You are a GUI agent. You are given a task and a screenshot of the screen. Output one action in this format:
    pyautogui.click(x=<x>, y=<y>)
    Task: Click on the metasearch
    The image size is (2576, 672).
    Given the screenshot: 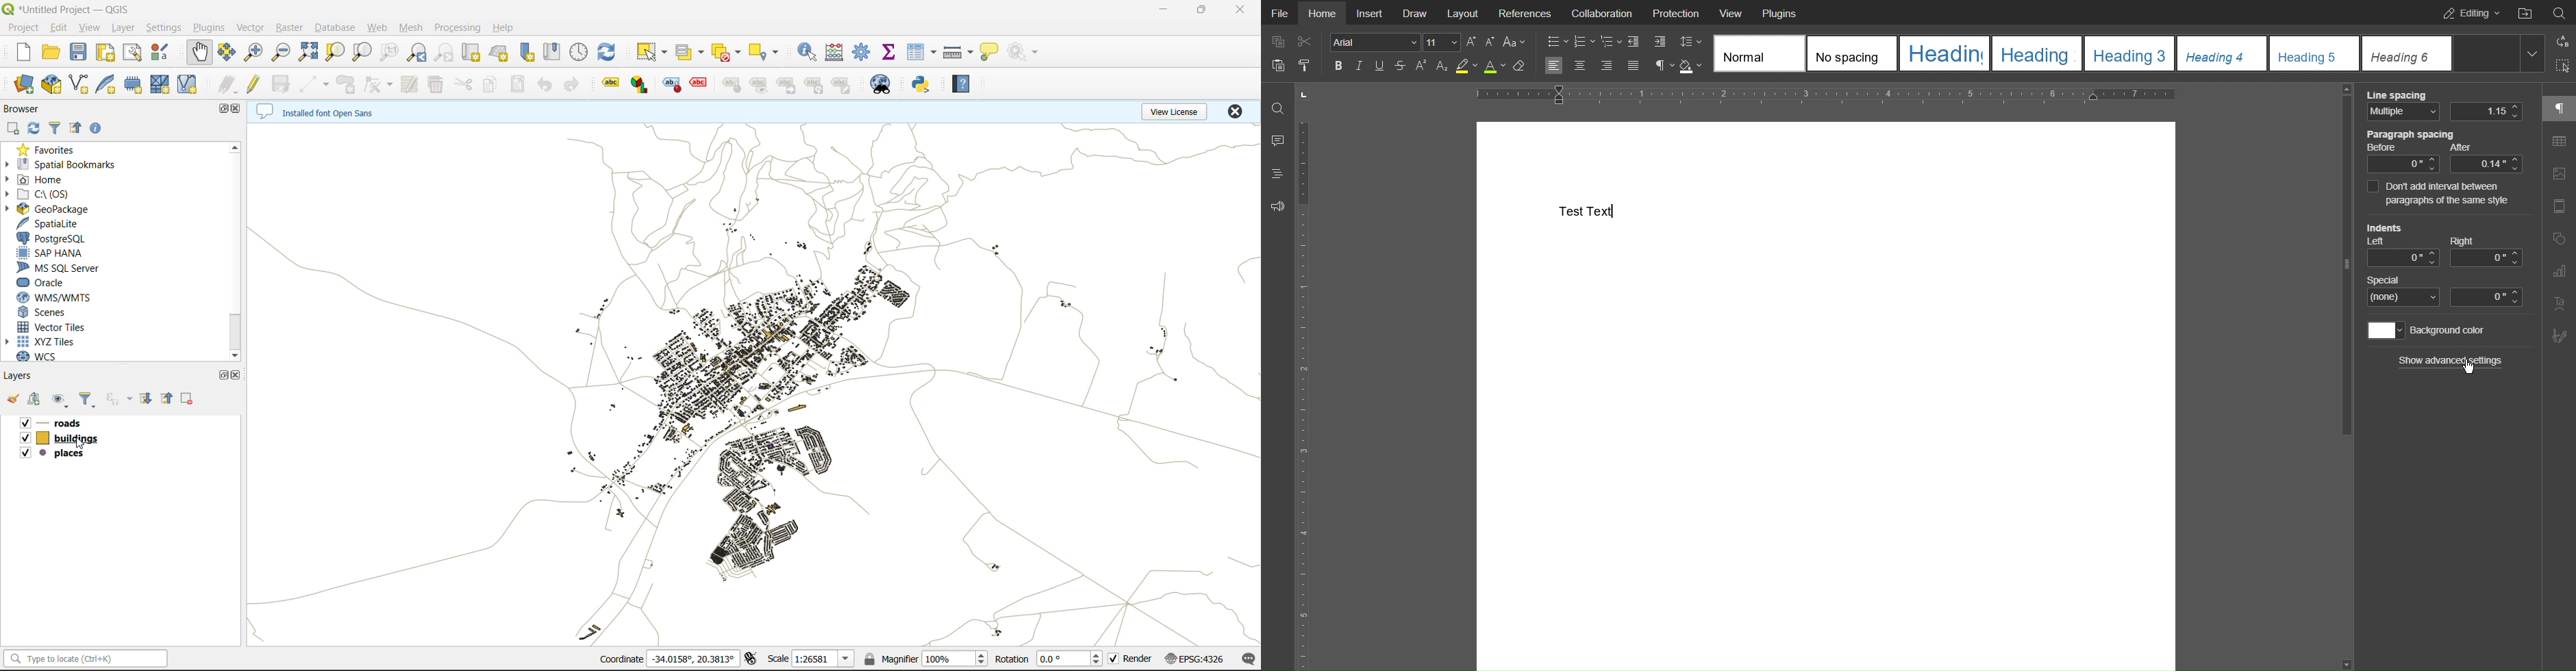 What is the action you would take?
    pyautogui.click(x=879, y=88)
    